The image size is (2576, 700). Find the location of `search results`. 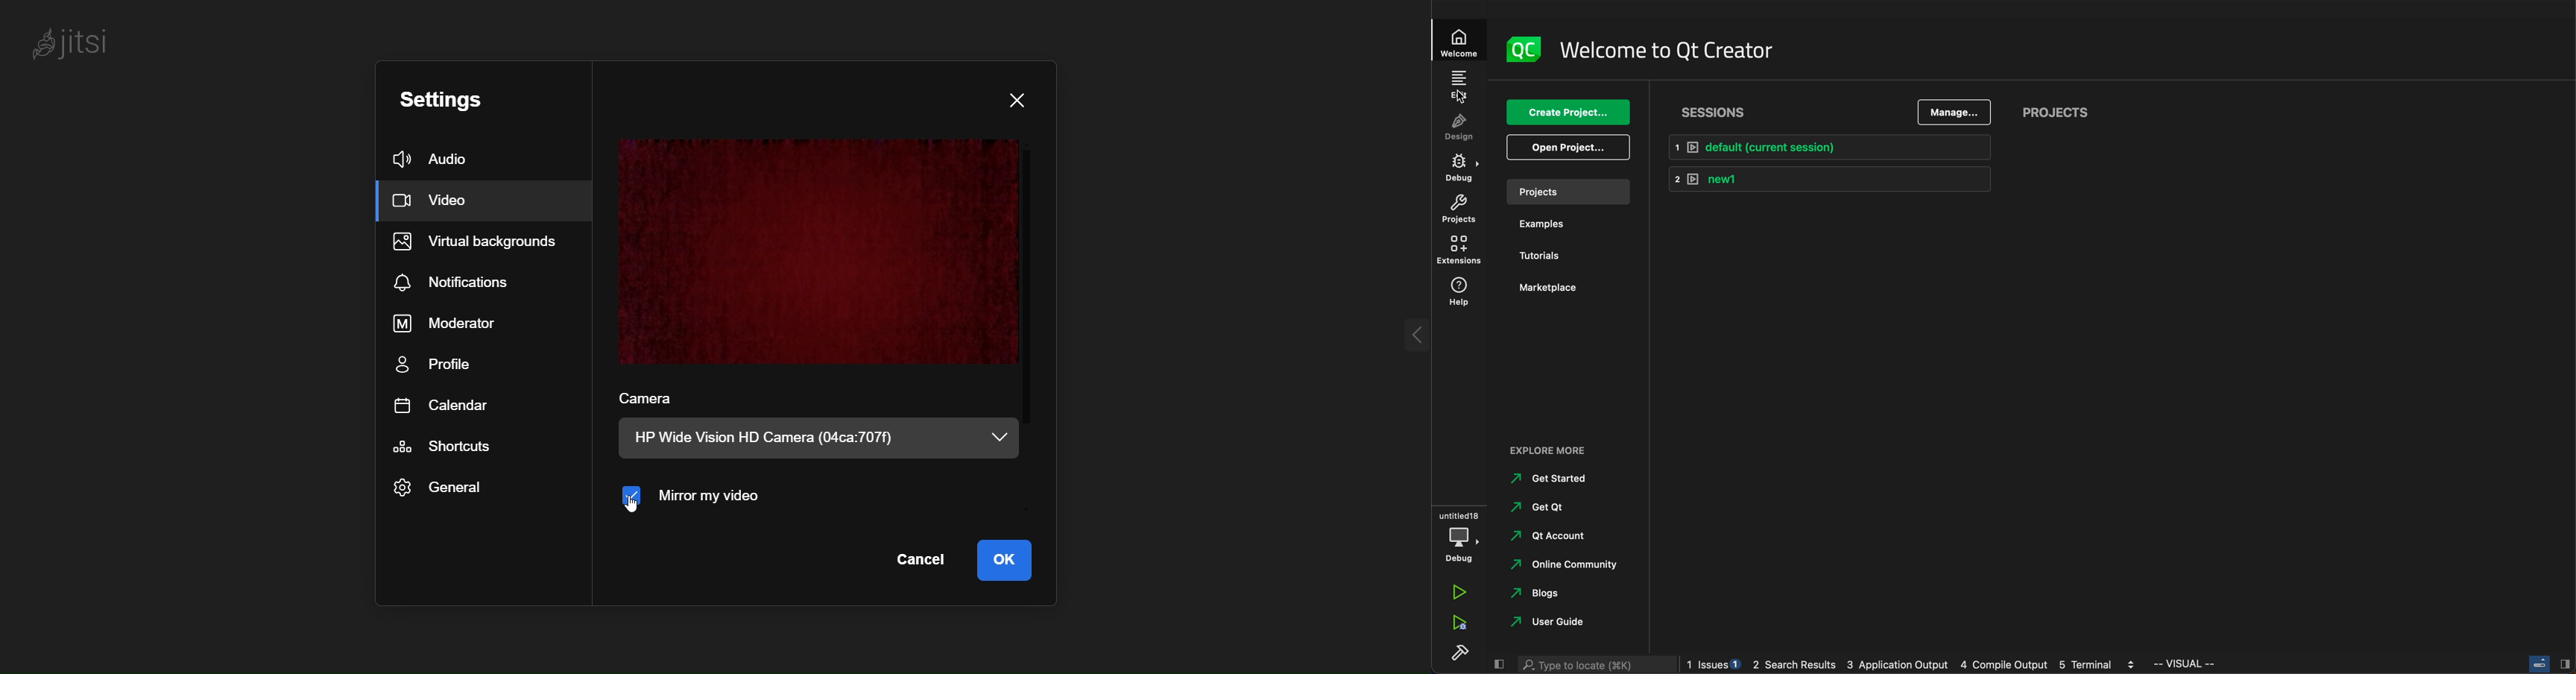

search results is located at coordinates (1793, 665).